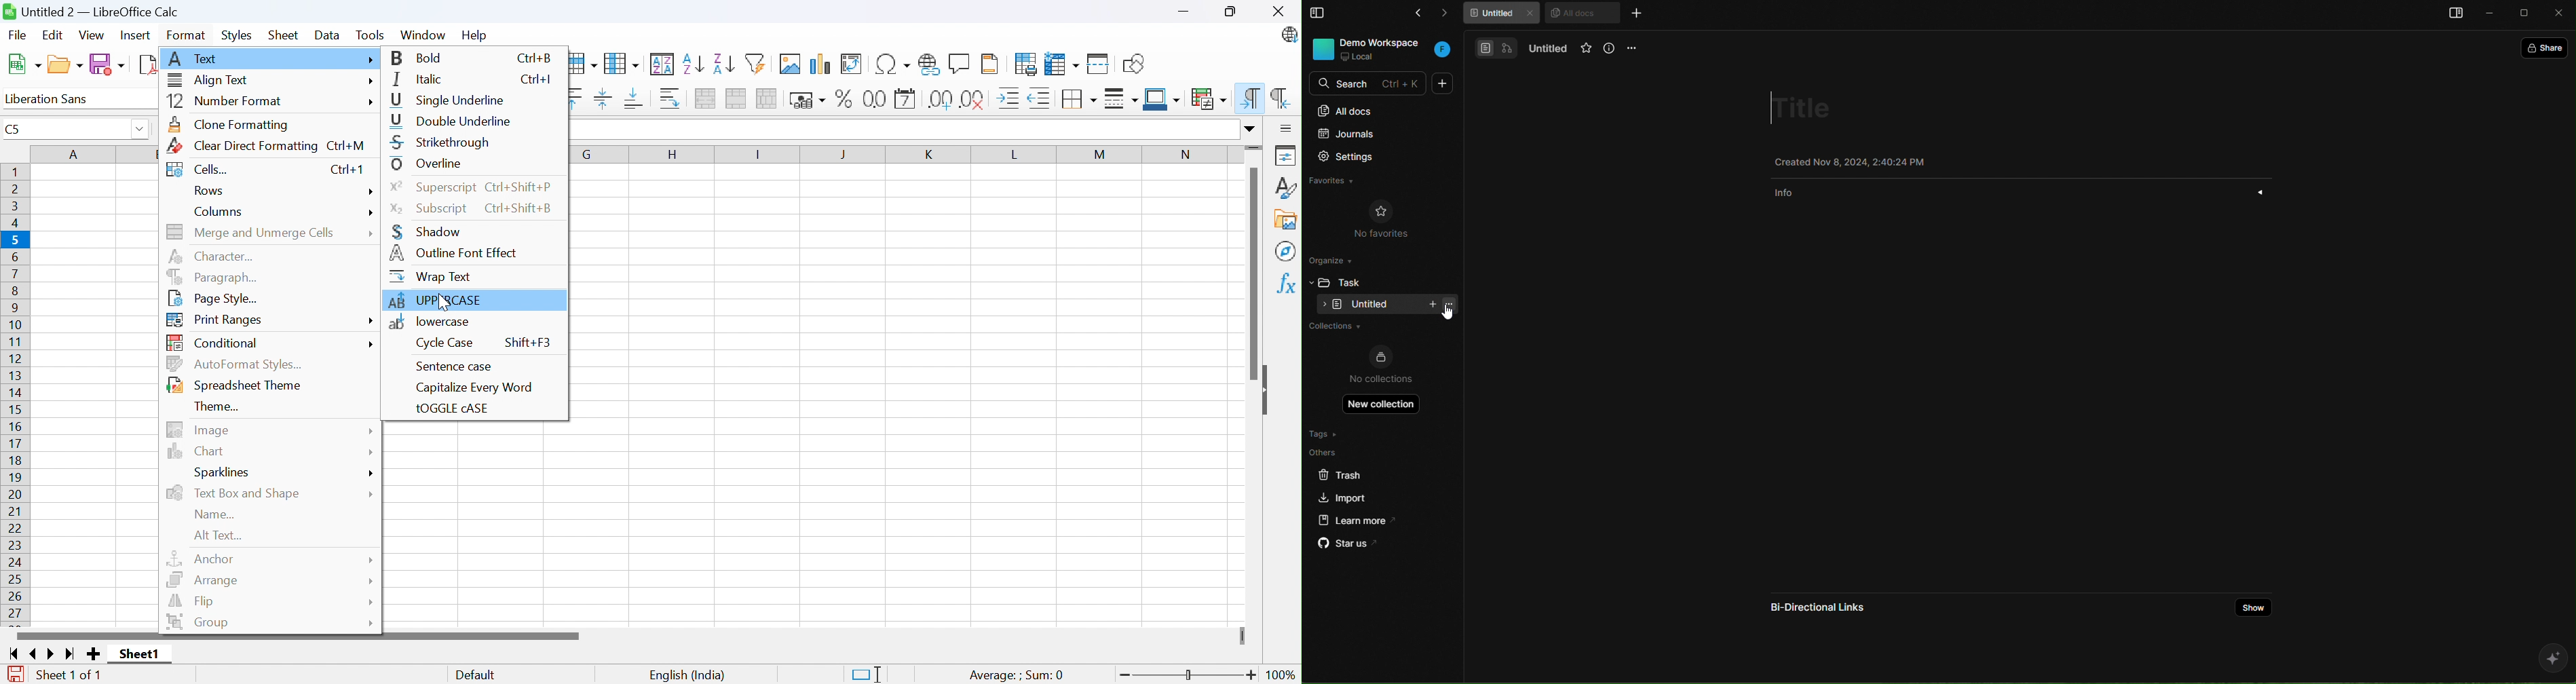 Image resolution: width=2576 pixels, height=700 pixels. Describe the element at coordinates (1504, 15) in the screenshot. I see `untitled` at that location.